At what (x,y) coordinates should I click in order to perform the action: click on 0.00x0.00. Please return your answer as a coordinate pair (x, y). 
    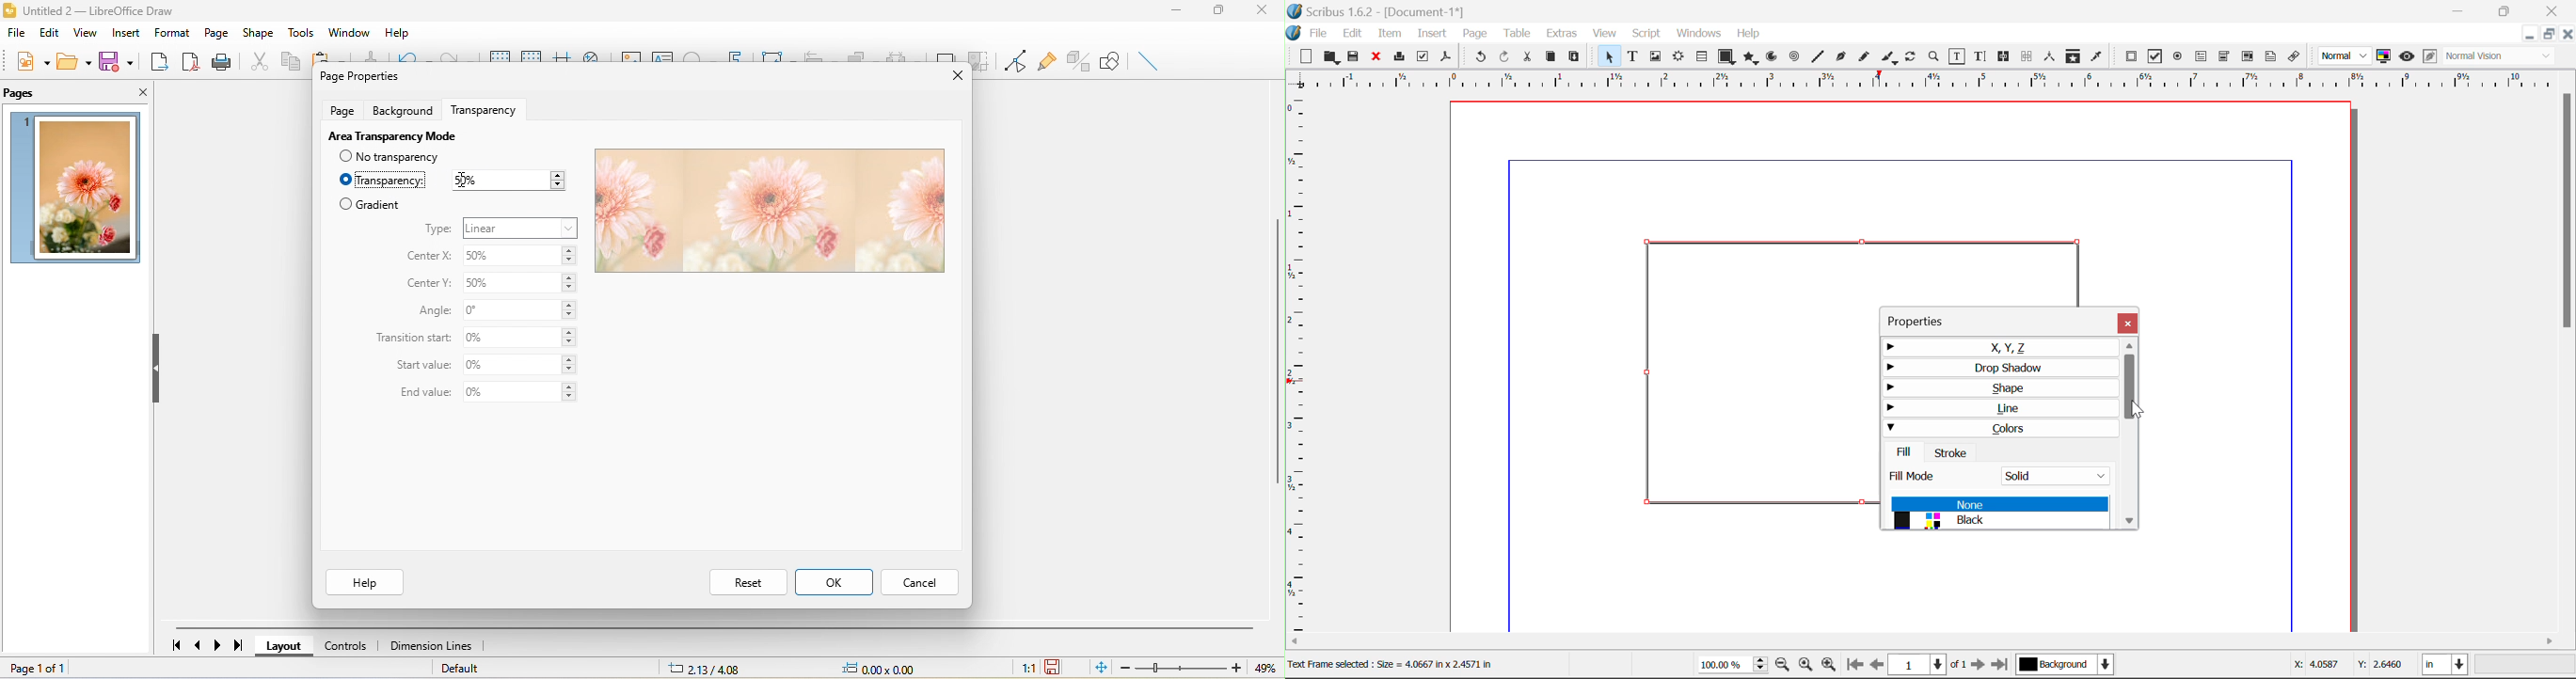
    Looking at the image, I should click on (887, 669).